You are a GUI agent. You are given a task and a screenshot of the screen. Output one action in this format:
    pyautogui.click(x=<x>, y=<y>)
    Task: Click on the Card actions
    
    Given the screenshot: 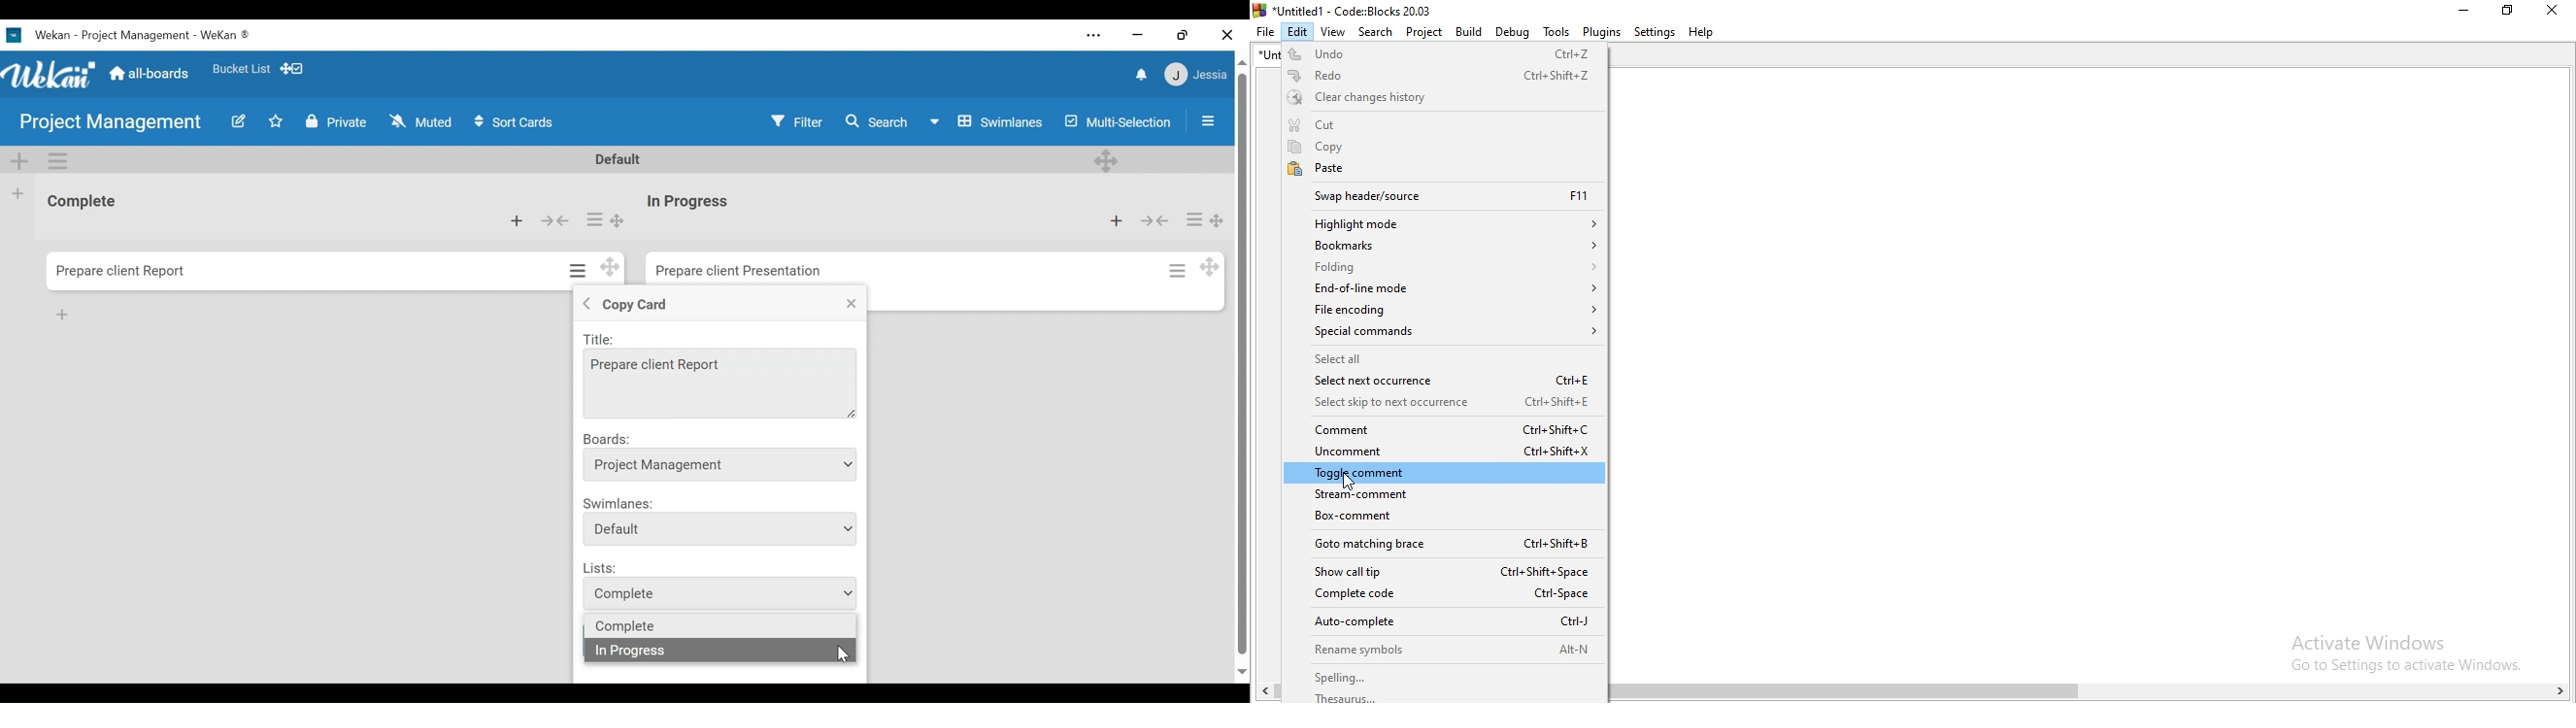 What is the action you would take?
    pyautogui.click(x=1194, y=220)
    